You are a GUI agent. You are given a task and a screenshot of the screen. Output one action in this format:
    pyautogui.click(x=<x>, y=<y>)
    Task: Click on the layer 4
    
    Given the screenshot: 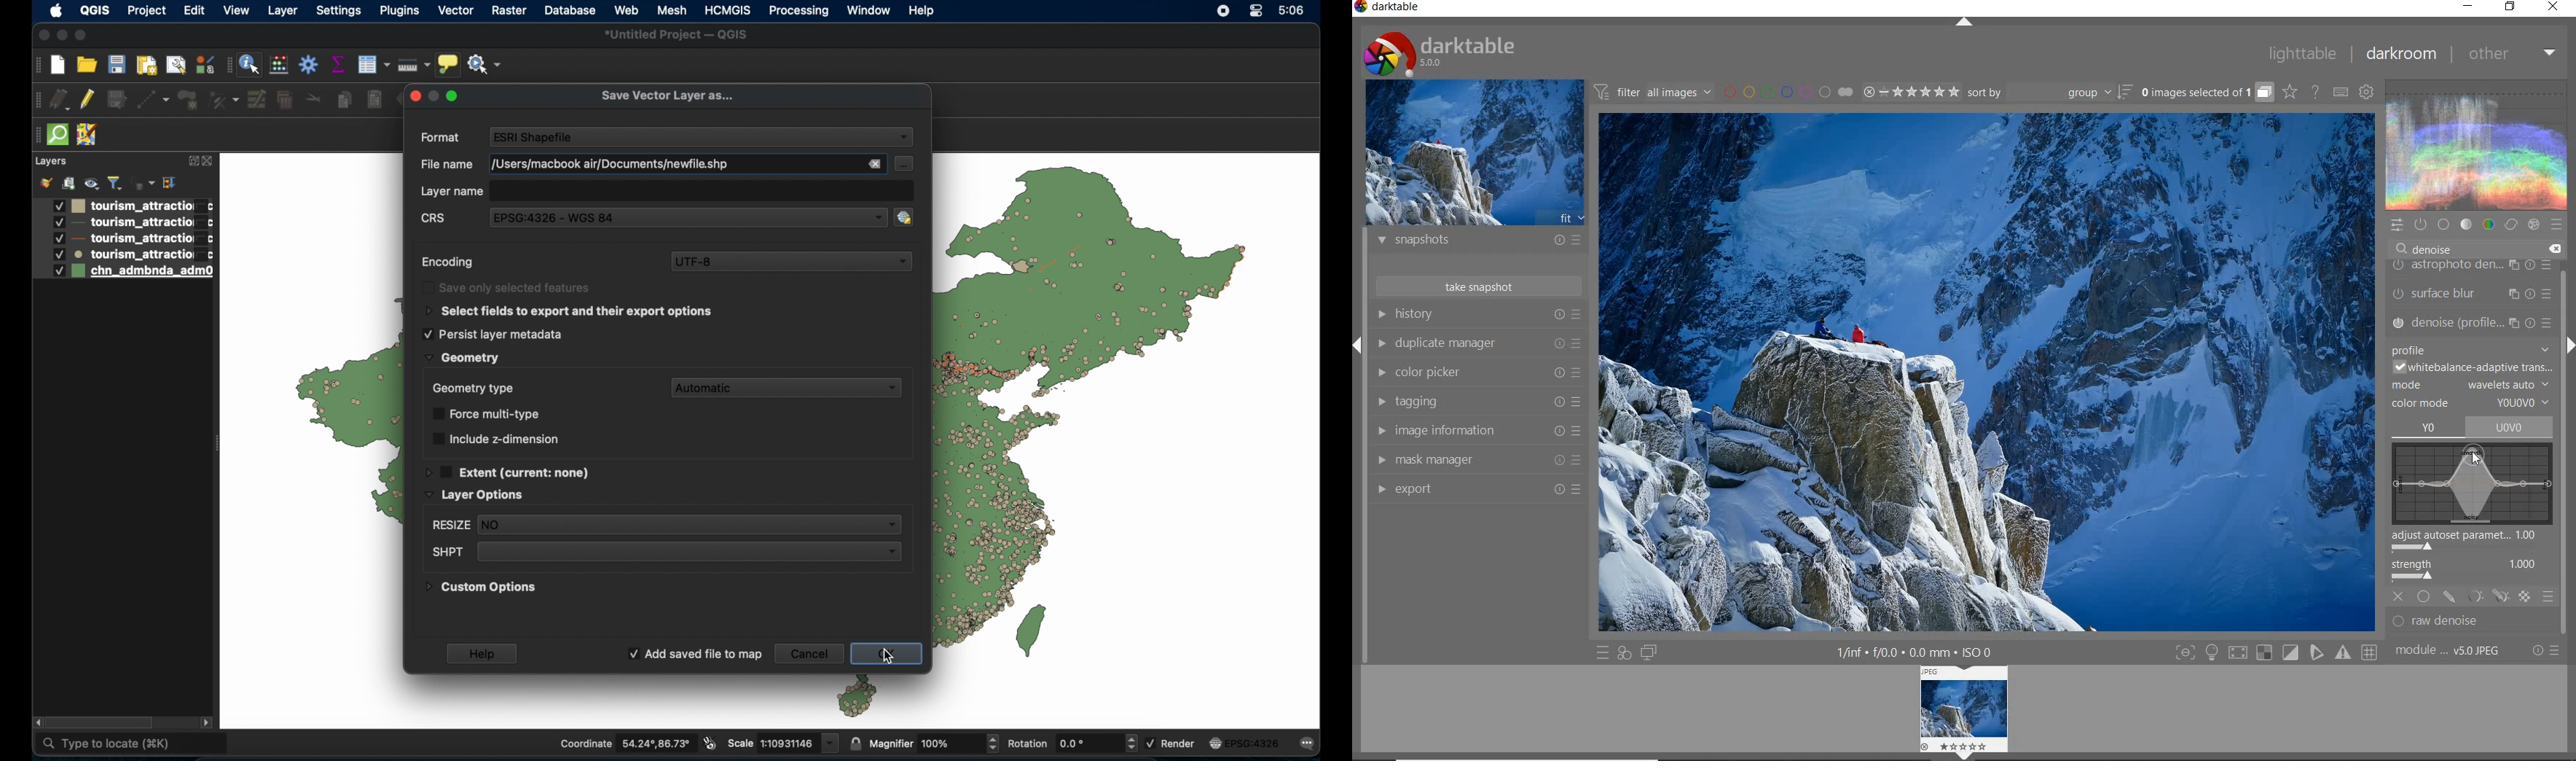 What is the action you would take?
    pyautogui.click(x=124, y=254)
    